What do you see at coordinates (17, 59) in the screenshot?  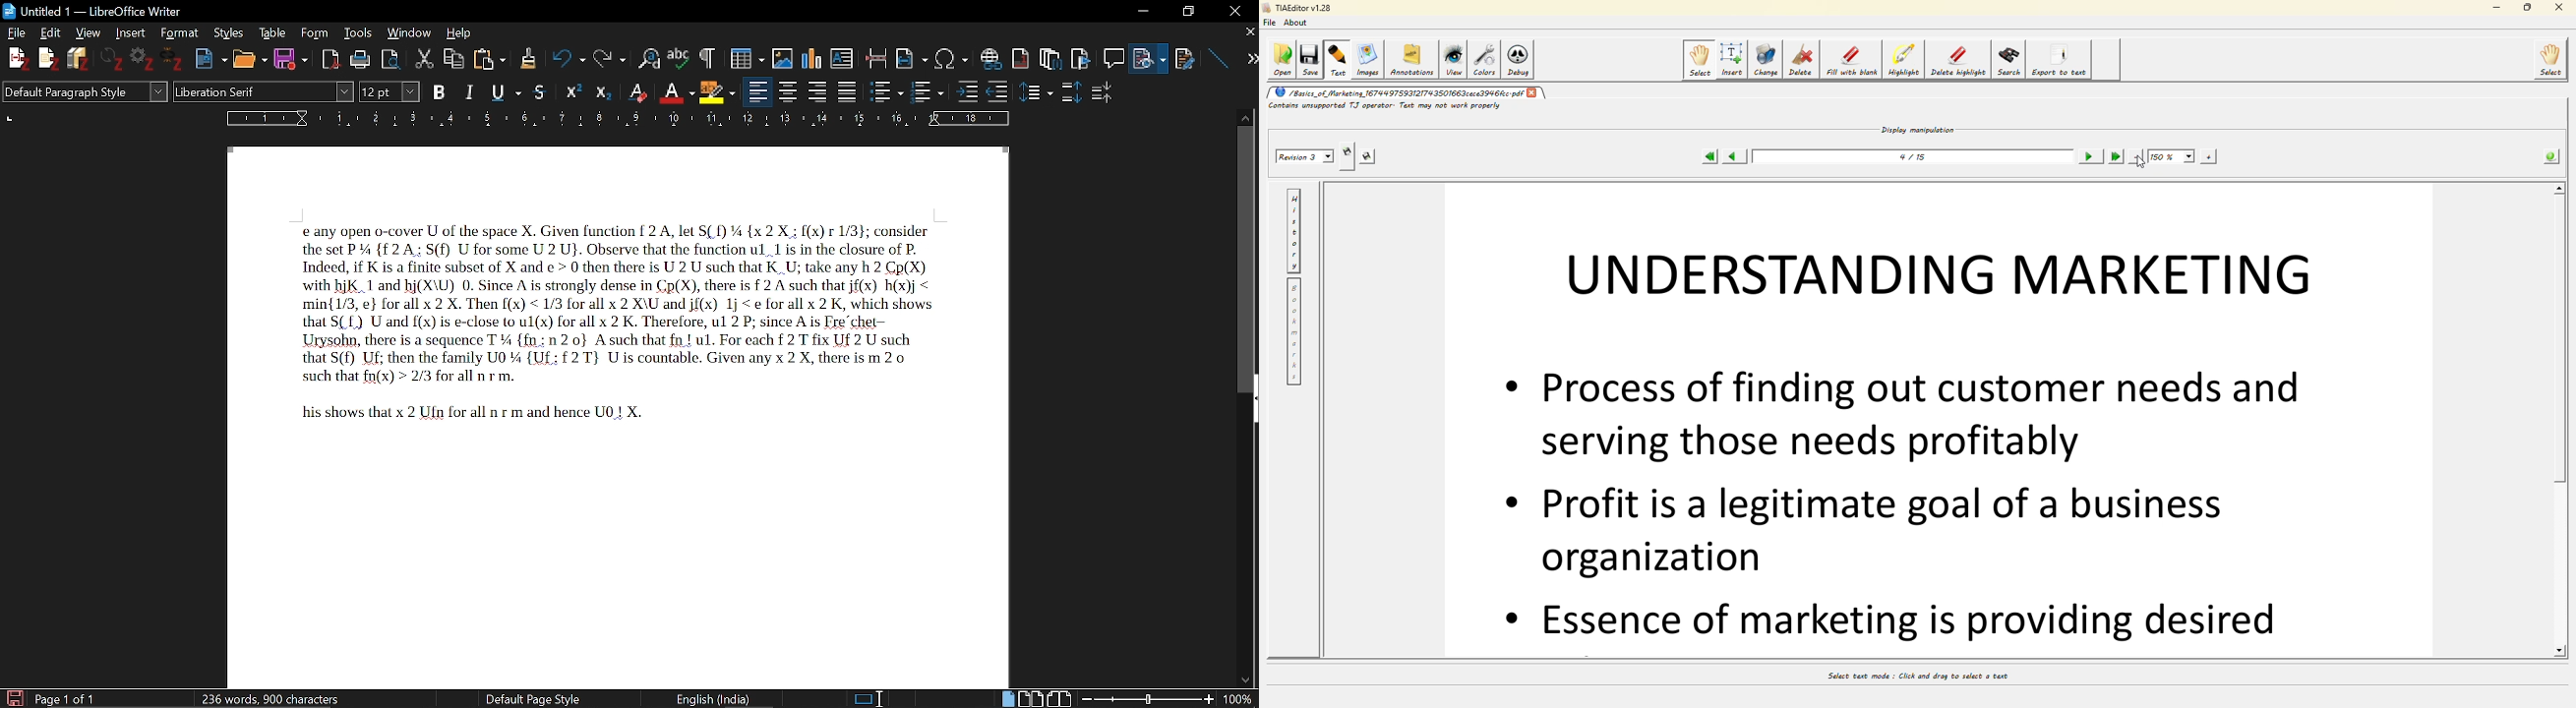 I see `New File` at bounding box center [17, 59].